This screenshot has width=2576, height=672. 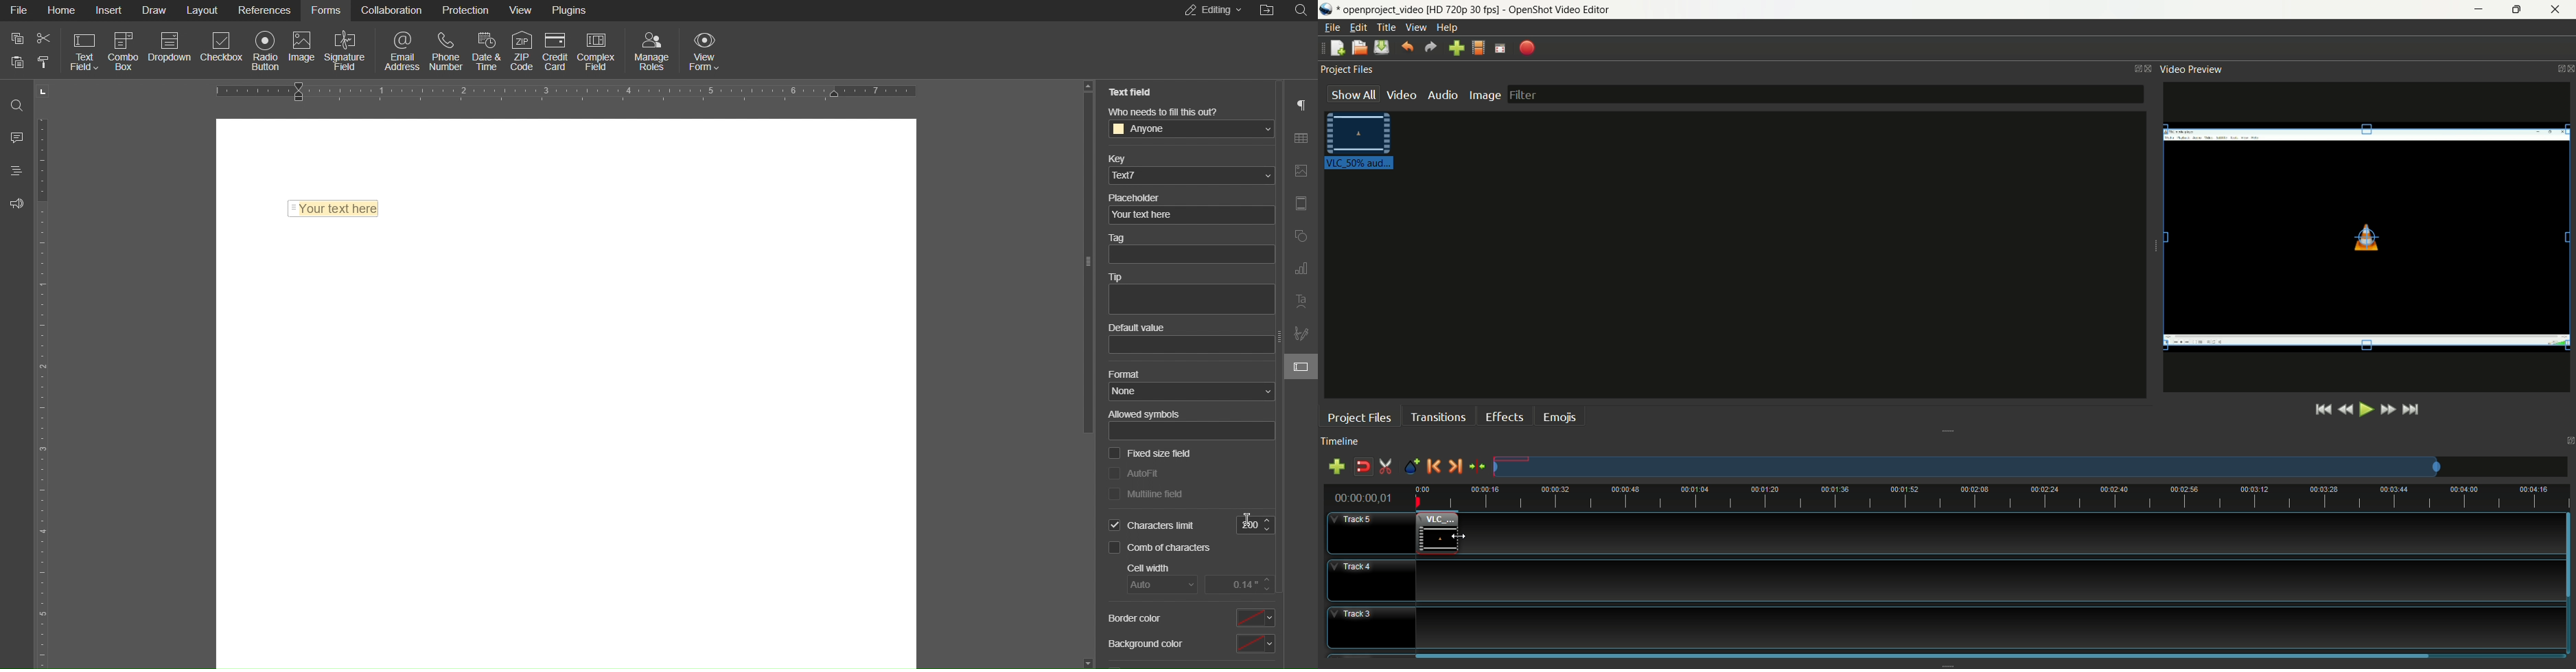 What do you see at coordinates (1409, 47) in the screenshot?
I see `undo` at bounding box center [1409, 47].